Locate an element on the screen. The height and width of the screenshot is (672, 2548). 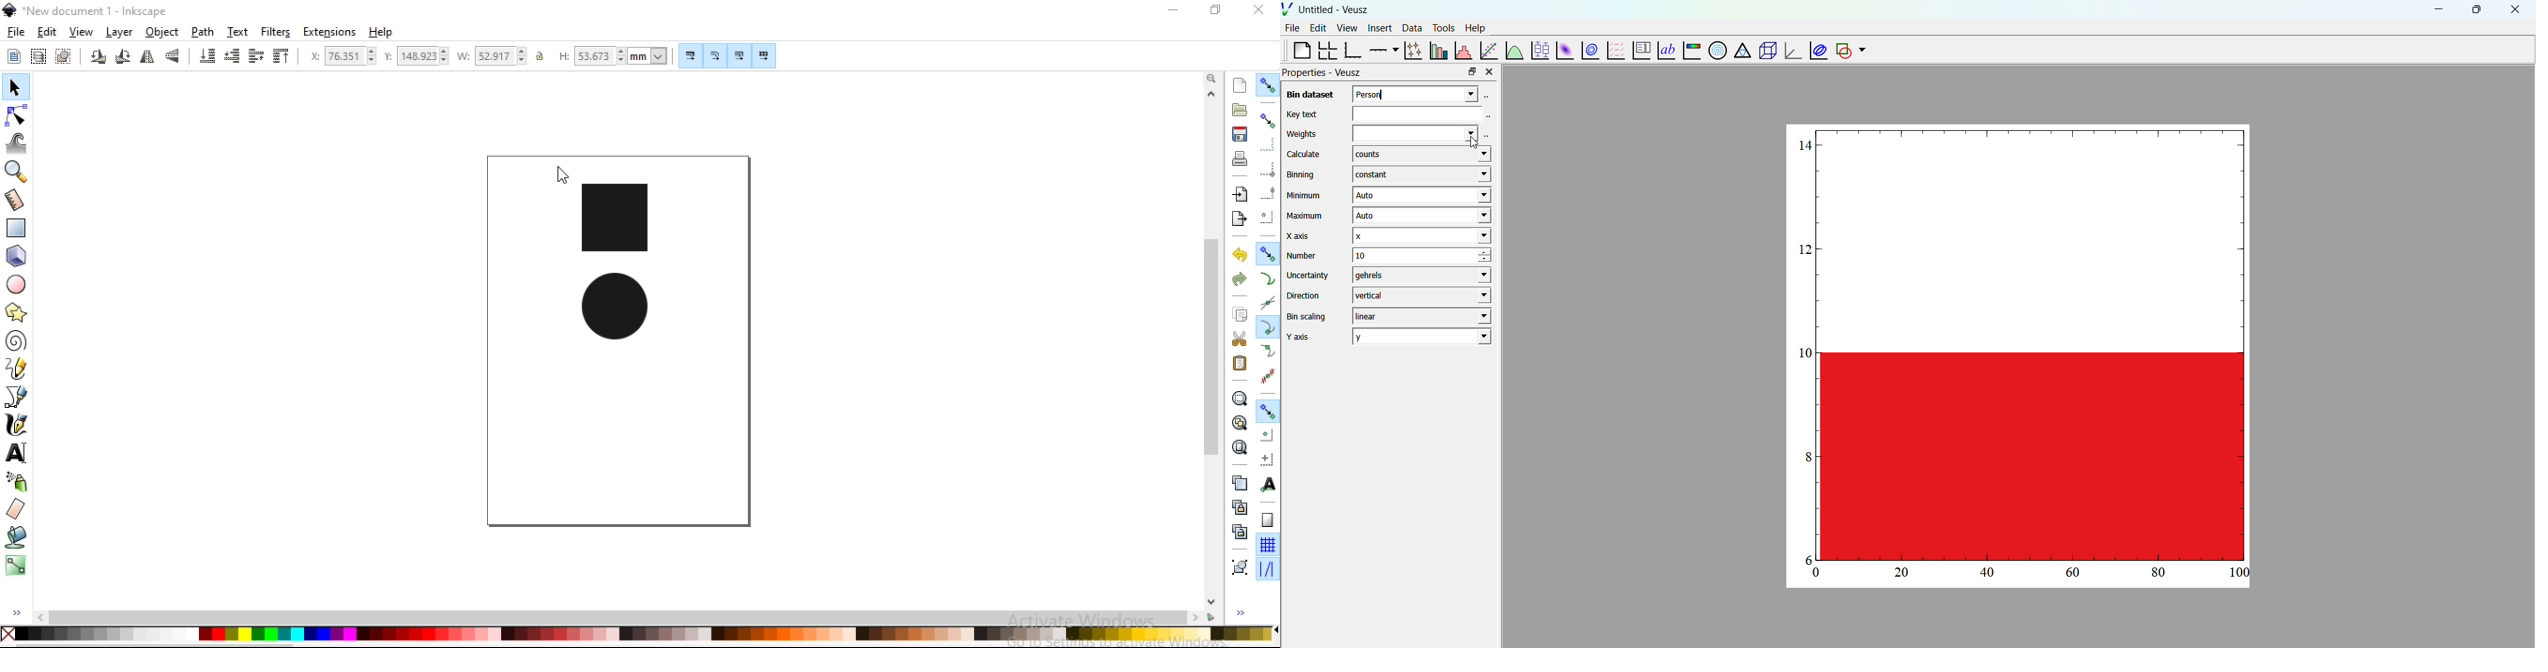
layer is located at coordinates (118, 33).